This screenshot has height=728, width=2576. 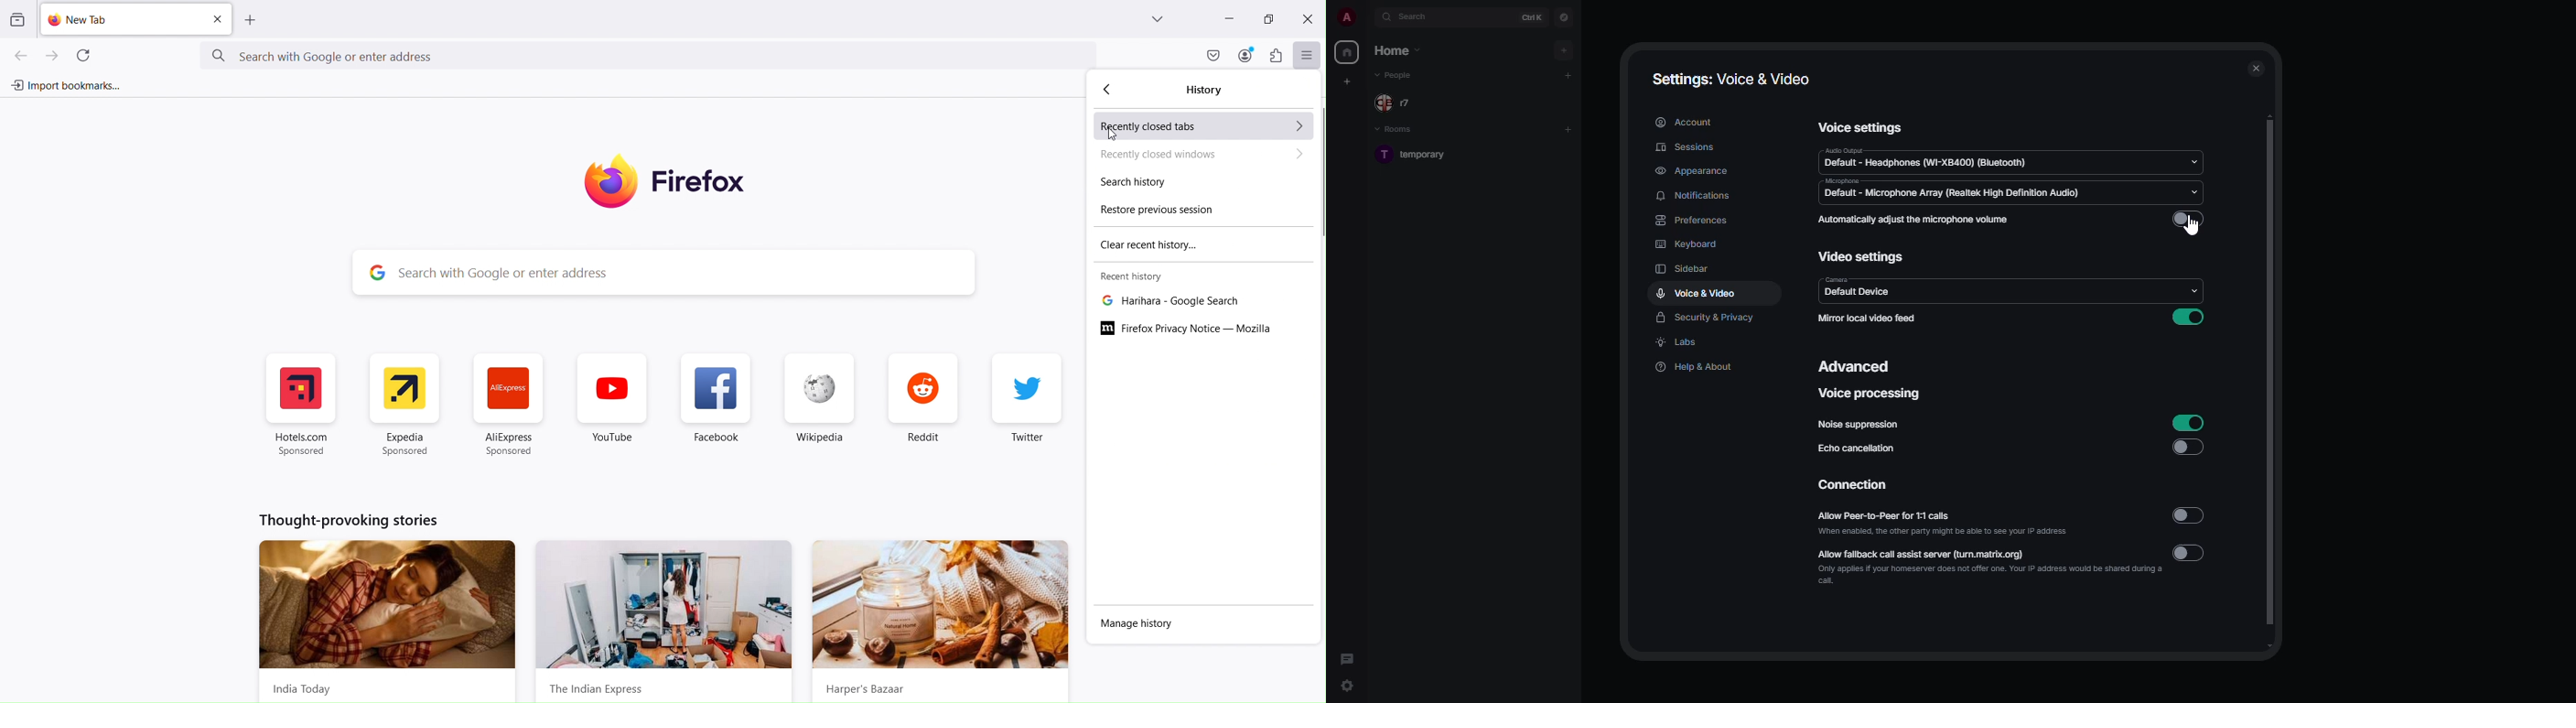 I want to click on Refresh, so click(x=84, y=54).